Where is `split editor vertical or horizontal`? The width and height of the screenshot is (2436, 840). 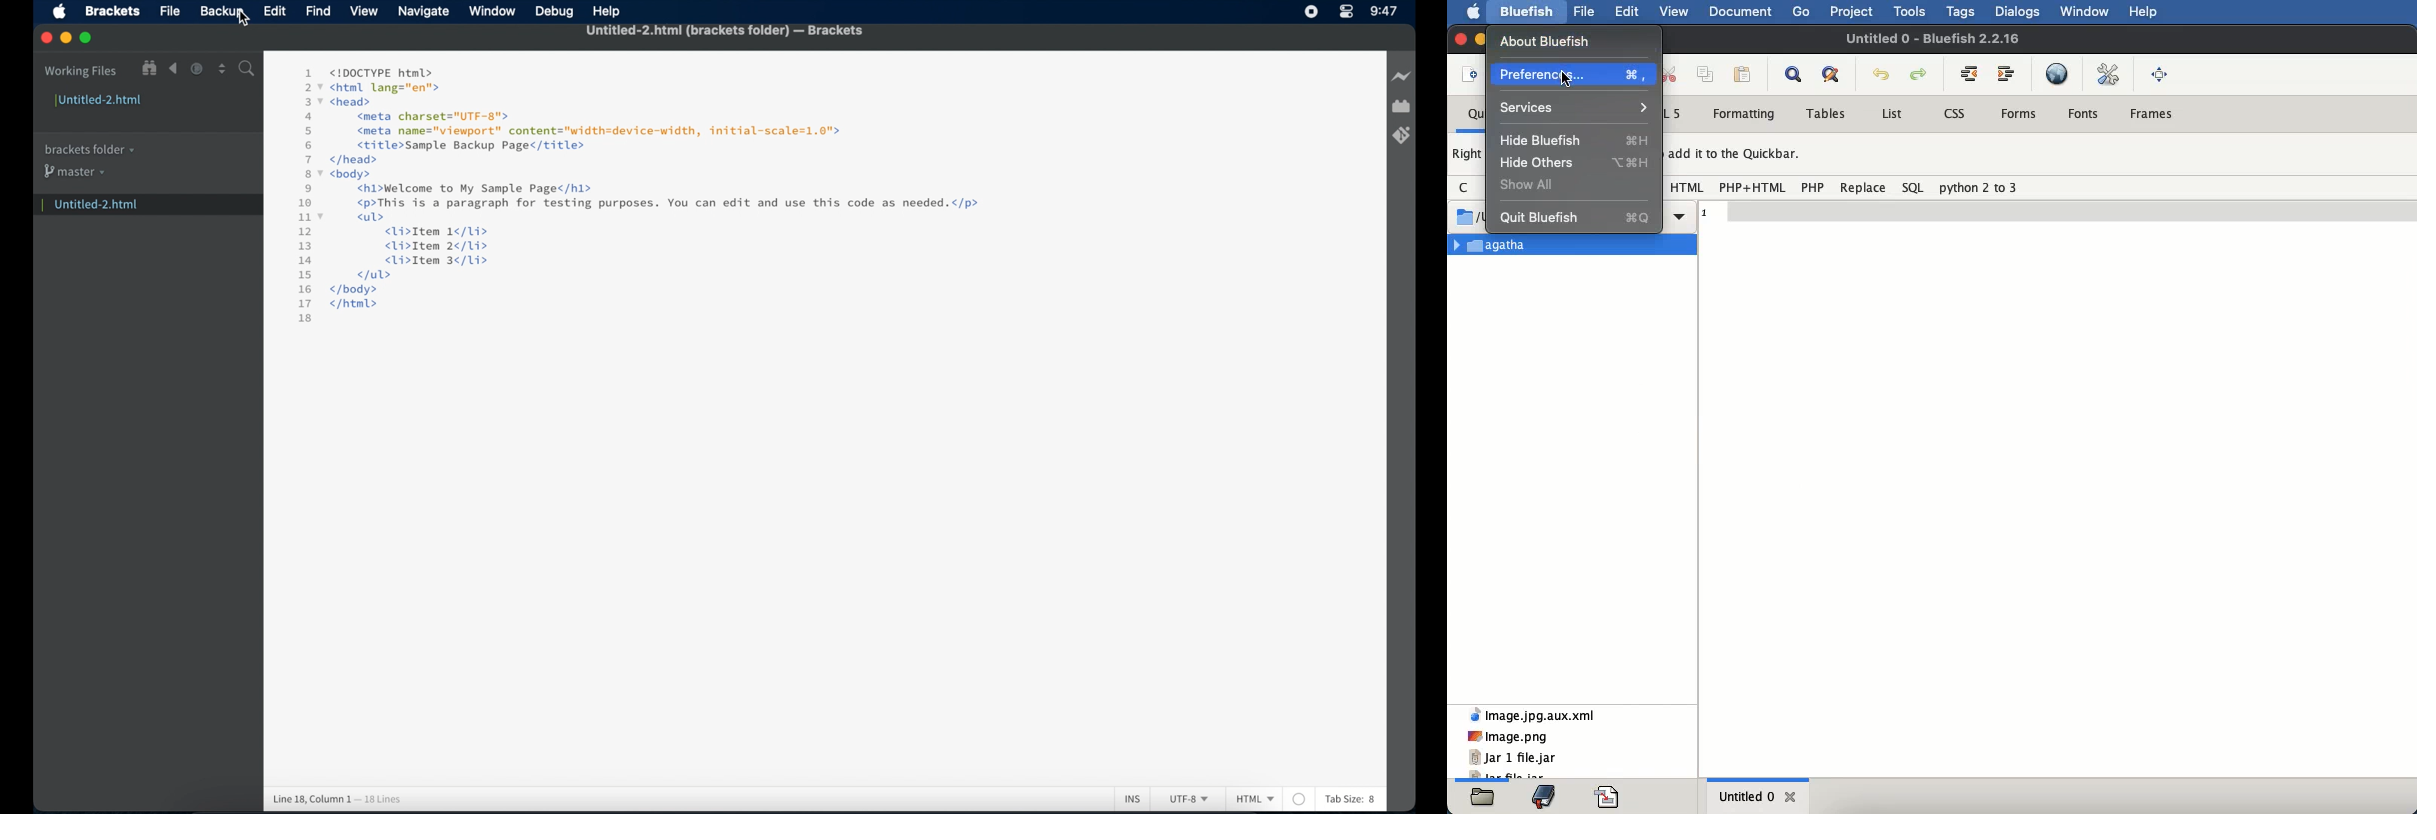 split editor vertical or horizontal is located at coordinates (222, 69).